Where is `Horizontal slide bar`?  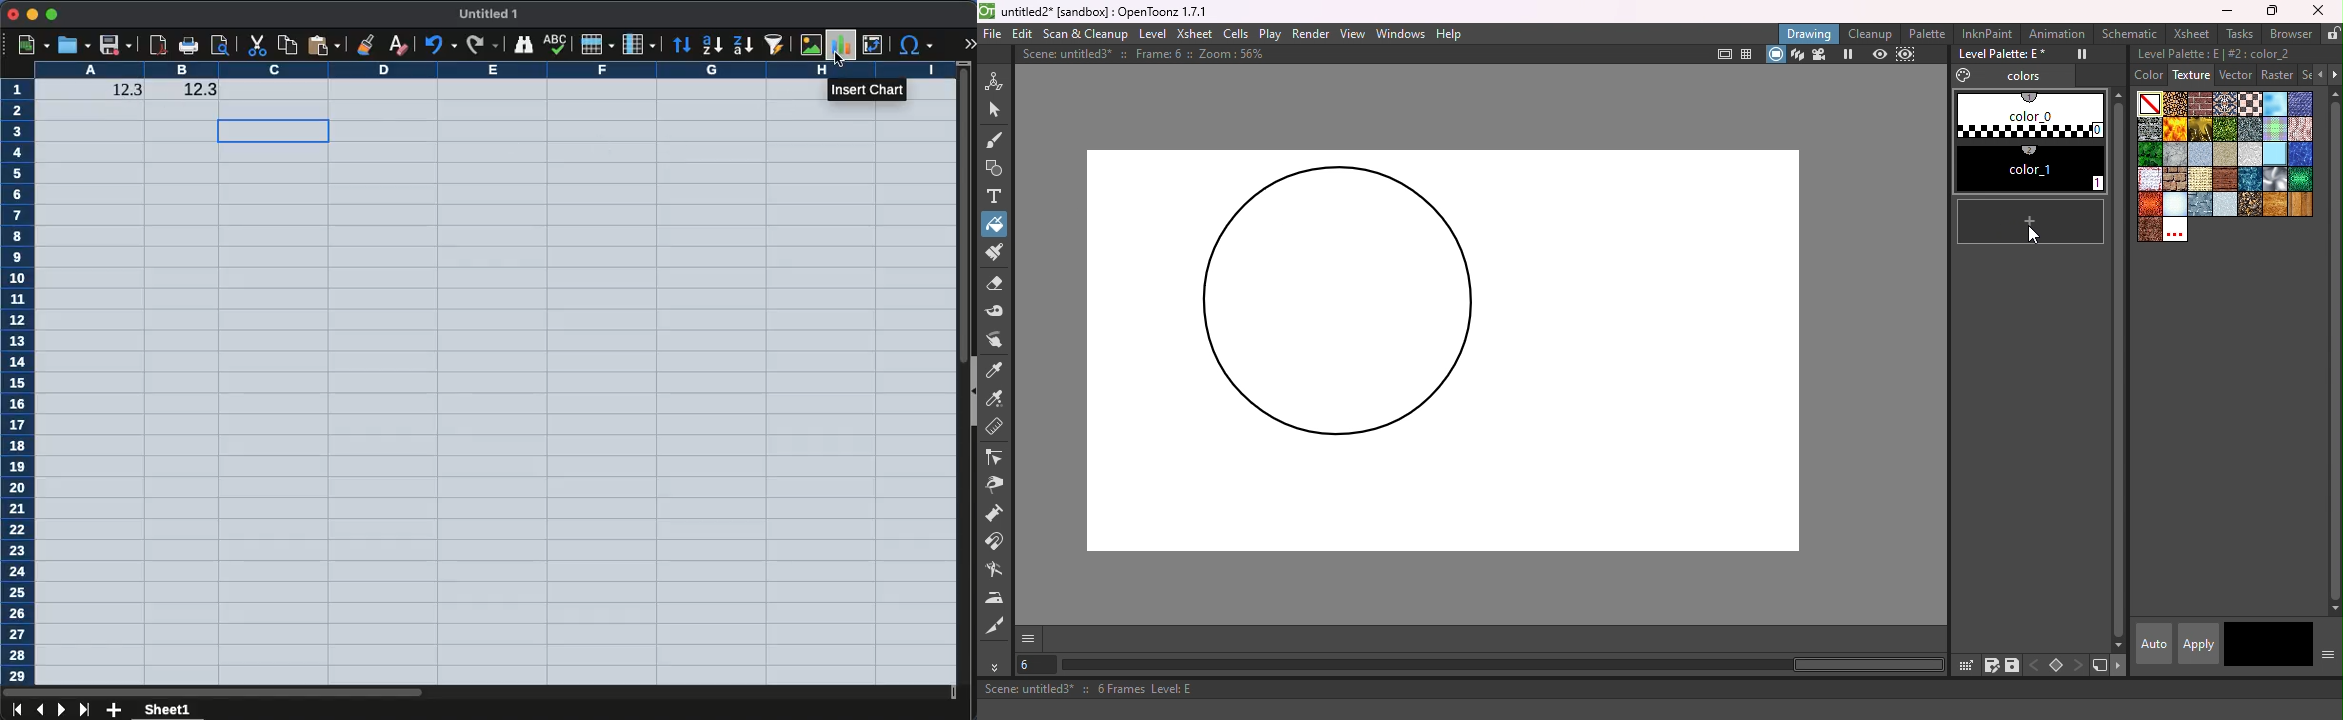 Horizontal slide bar is located at coordinates (212, 693).